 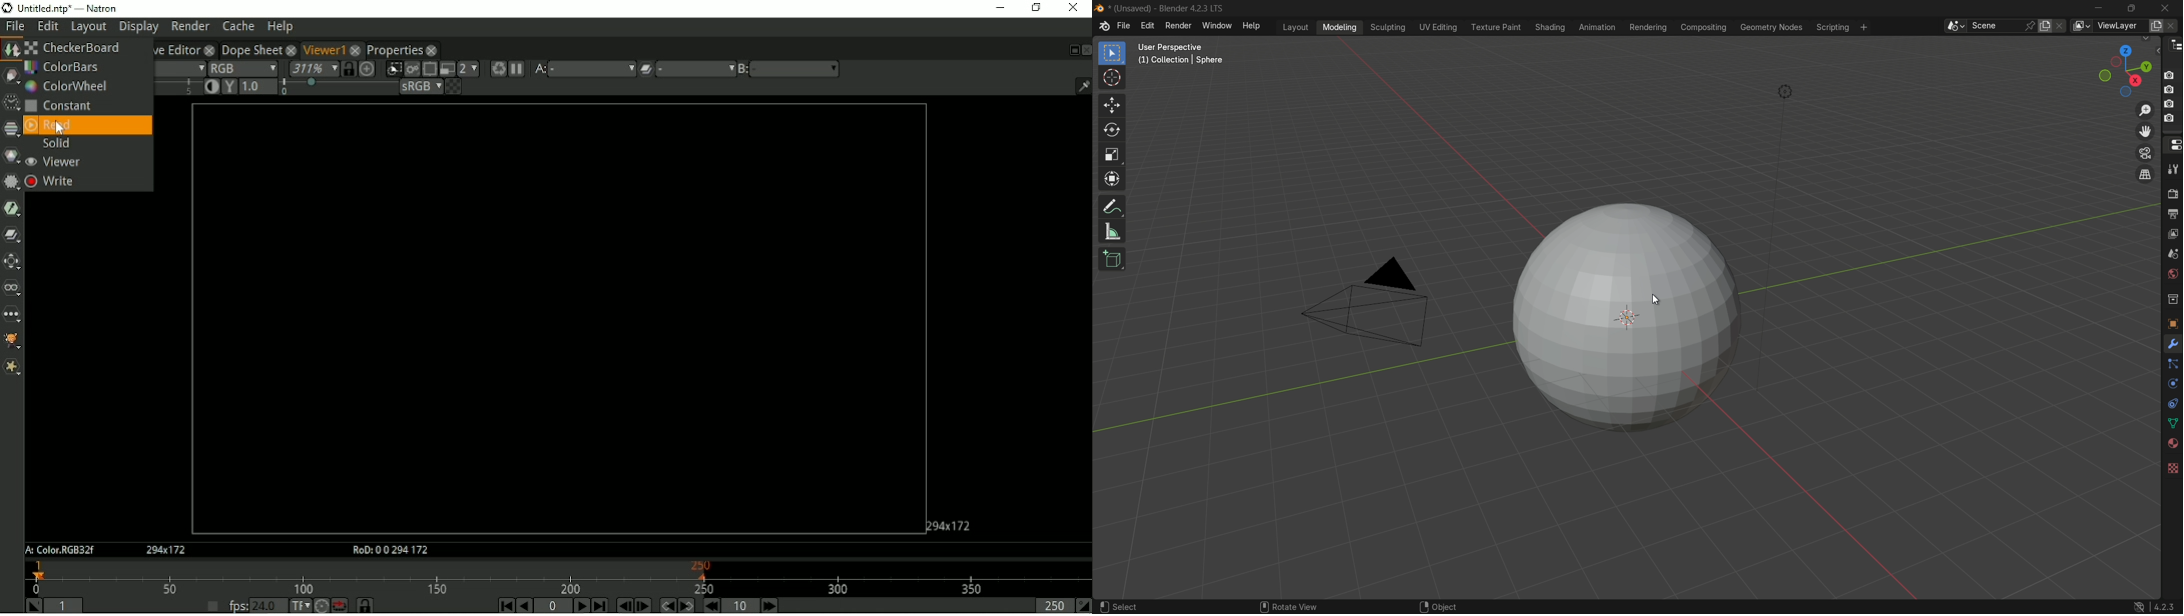 What do you see at coordinates (600, 605) in the screenshot?
I see `Last frame` at bounding box center [600, 605].